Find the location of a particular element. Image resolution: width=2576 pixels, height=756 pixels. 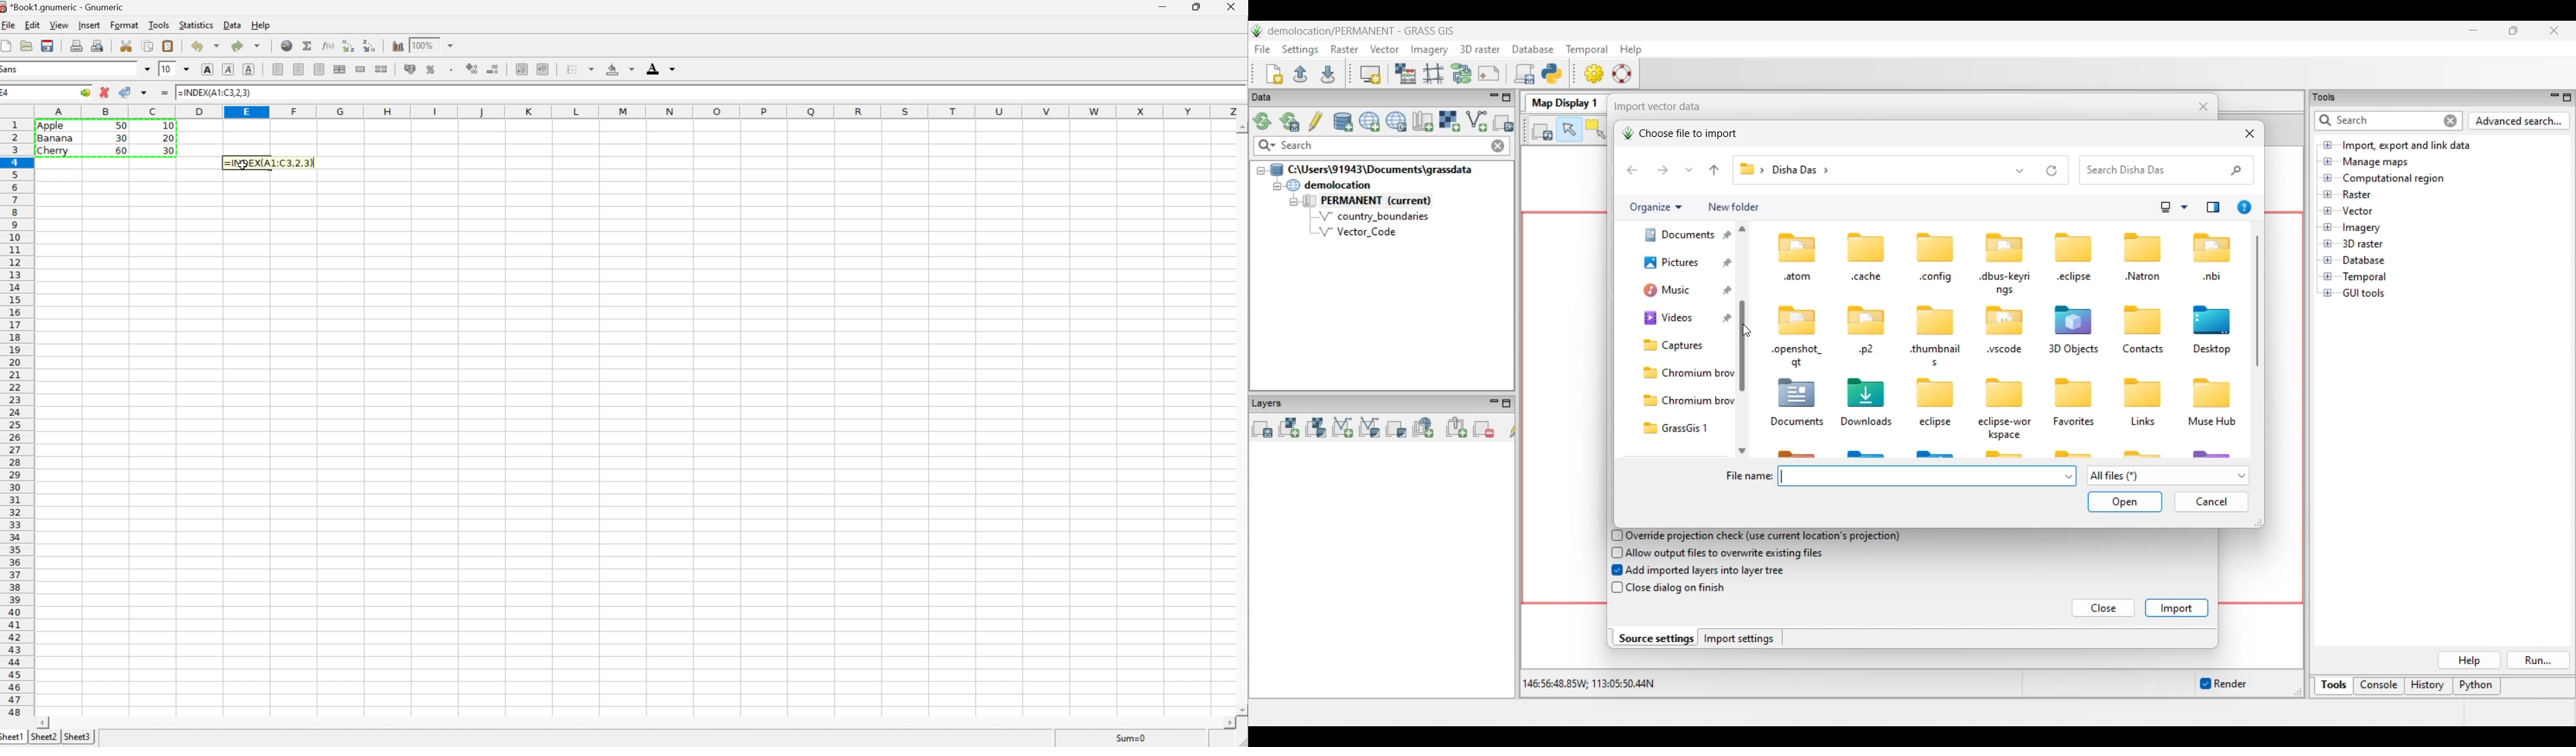

sum=0 is located at coordinates (1131, 737).